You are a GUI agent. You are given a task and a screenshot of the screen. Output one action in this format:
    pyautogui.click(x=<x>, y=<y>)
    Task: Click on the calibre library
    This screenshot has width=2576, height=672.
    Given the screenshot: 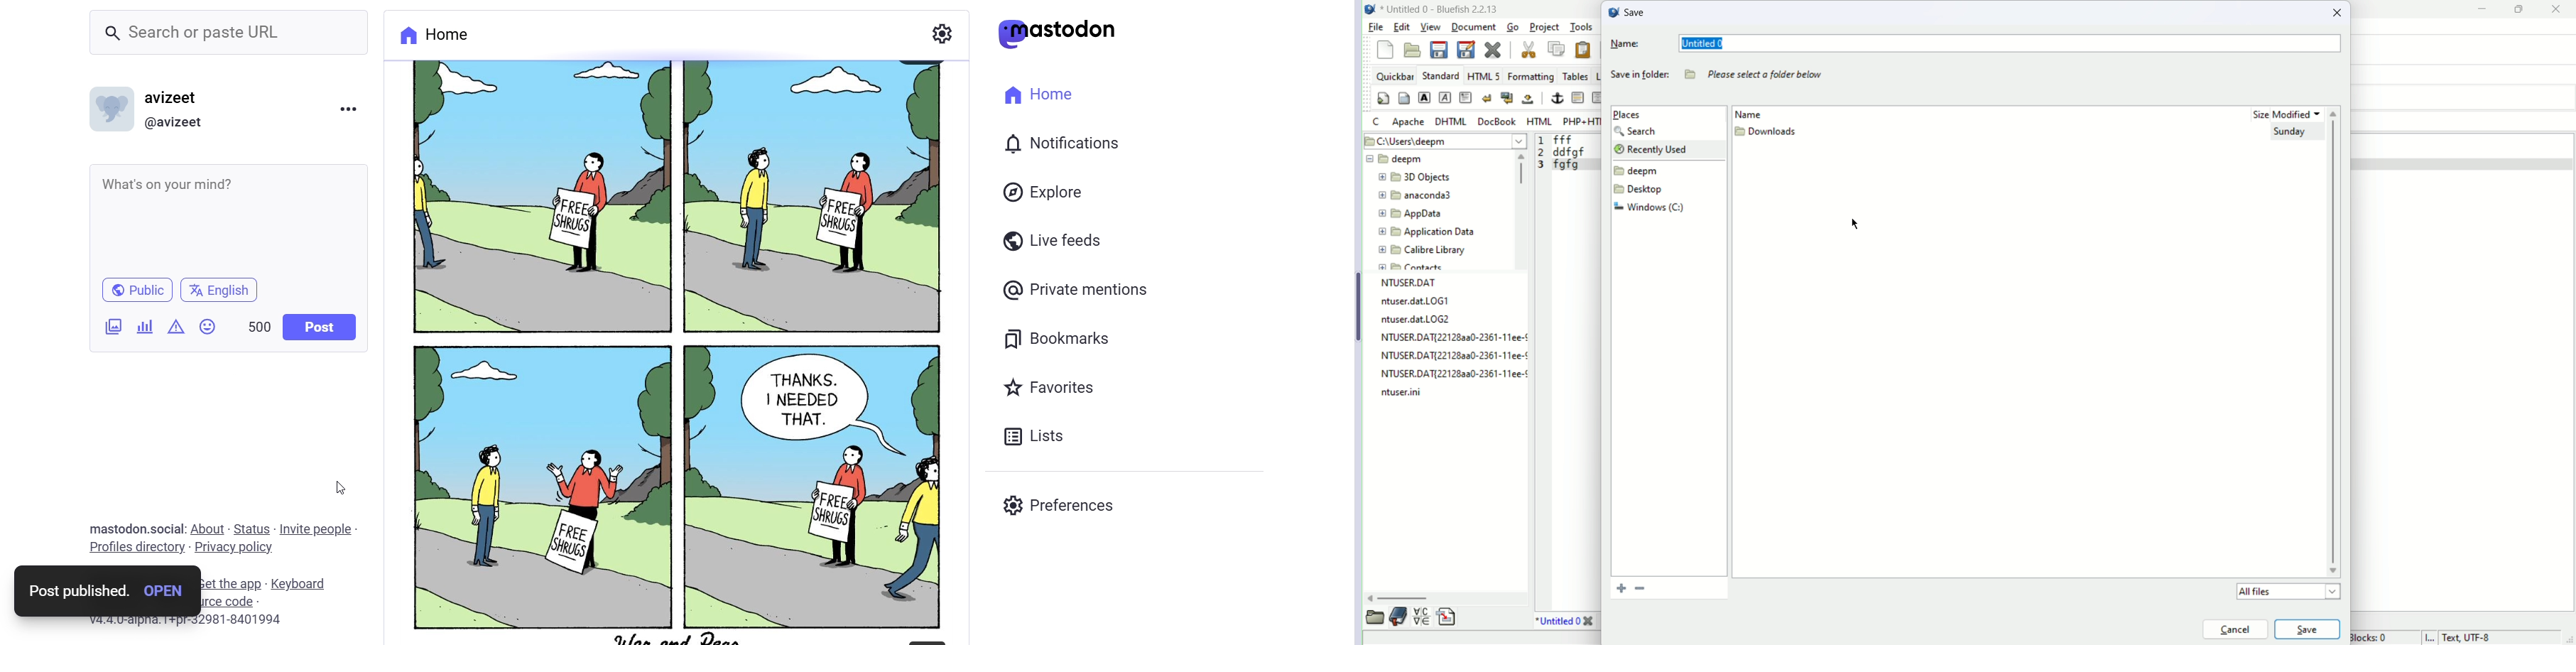 What is the action you would take?
    pyautogui.click(x=1423, y=251)
    